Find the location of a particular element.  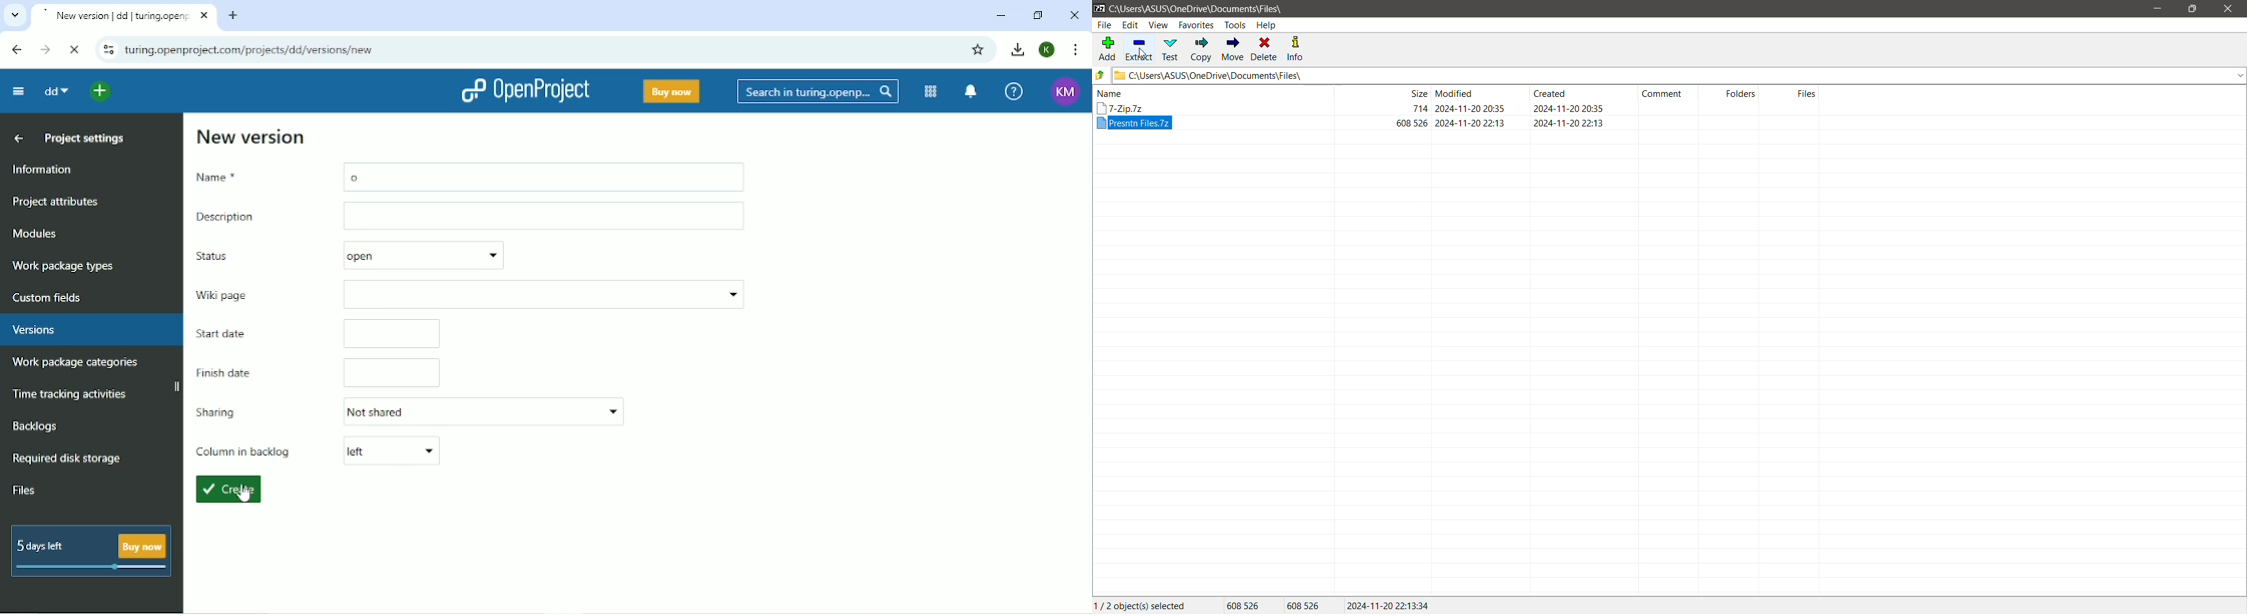

Extract is located at coordinates (1140, 48).